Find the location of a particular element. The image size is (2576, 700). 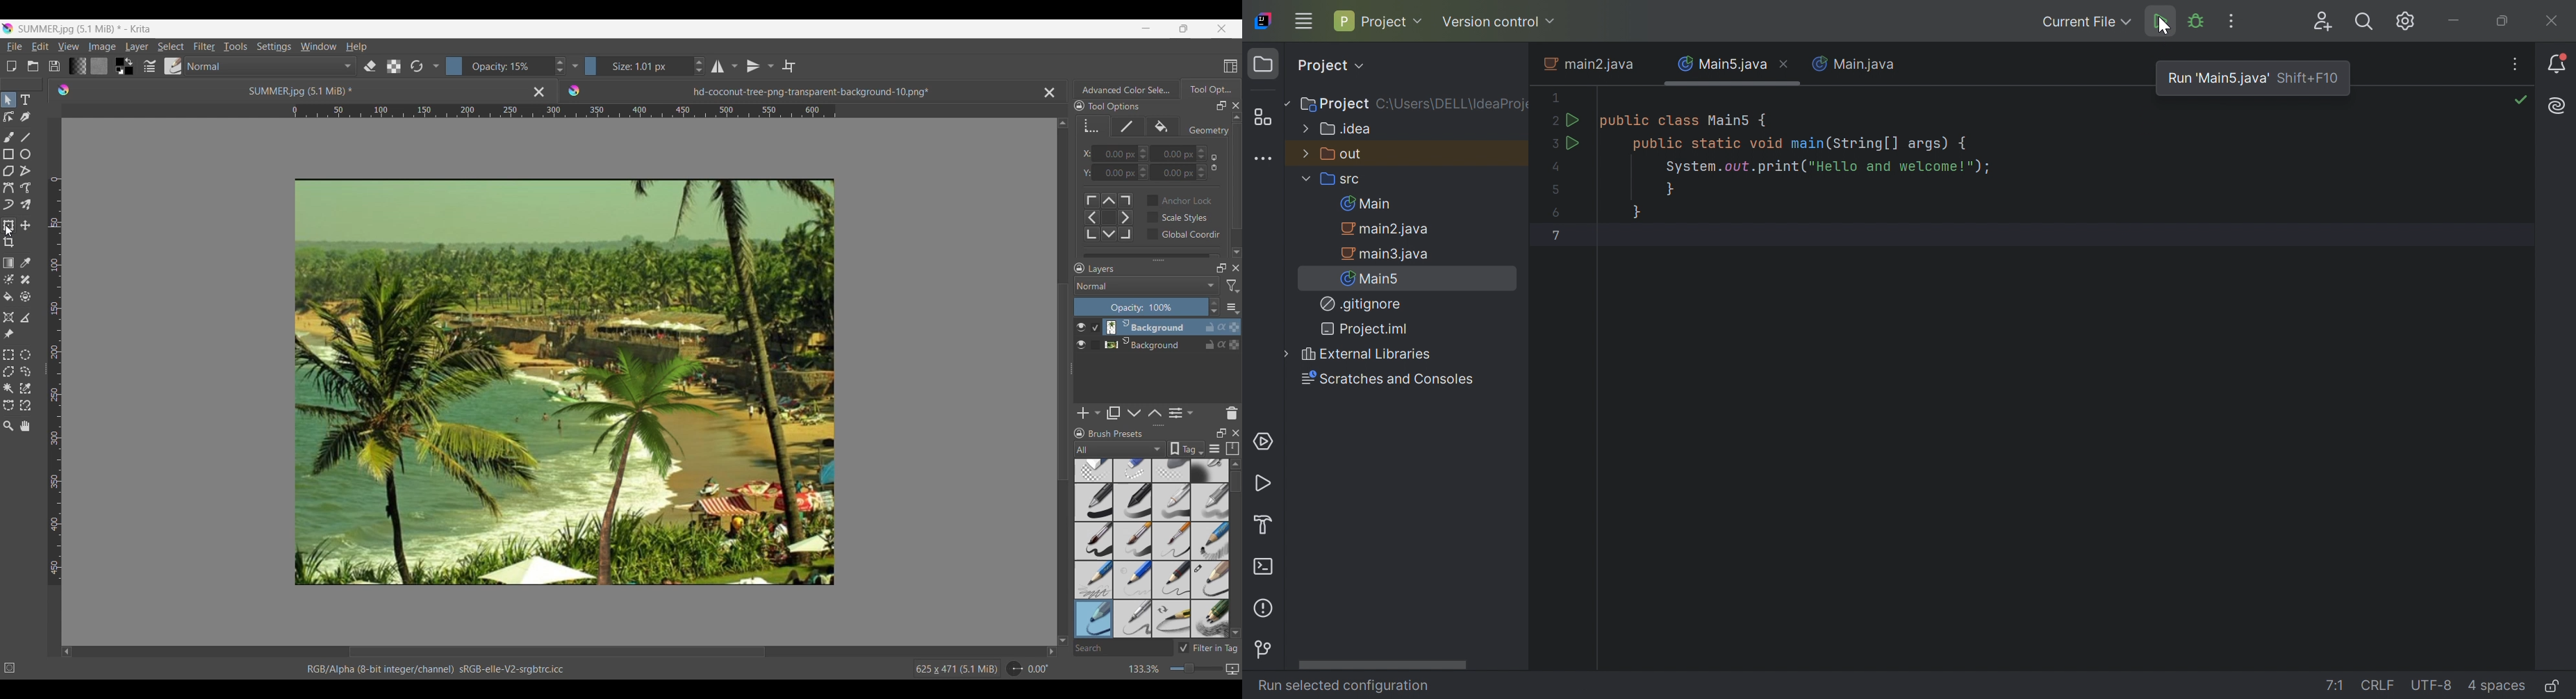

Eraser circle is located at coordinates (1093, 471).